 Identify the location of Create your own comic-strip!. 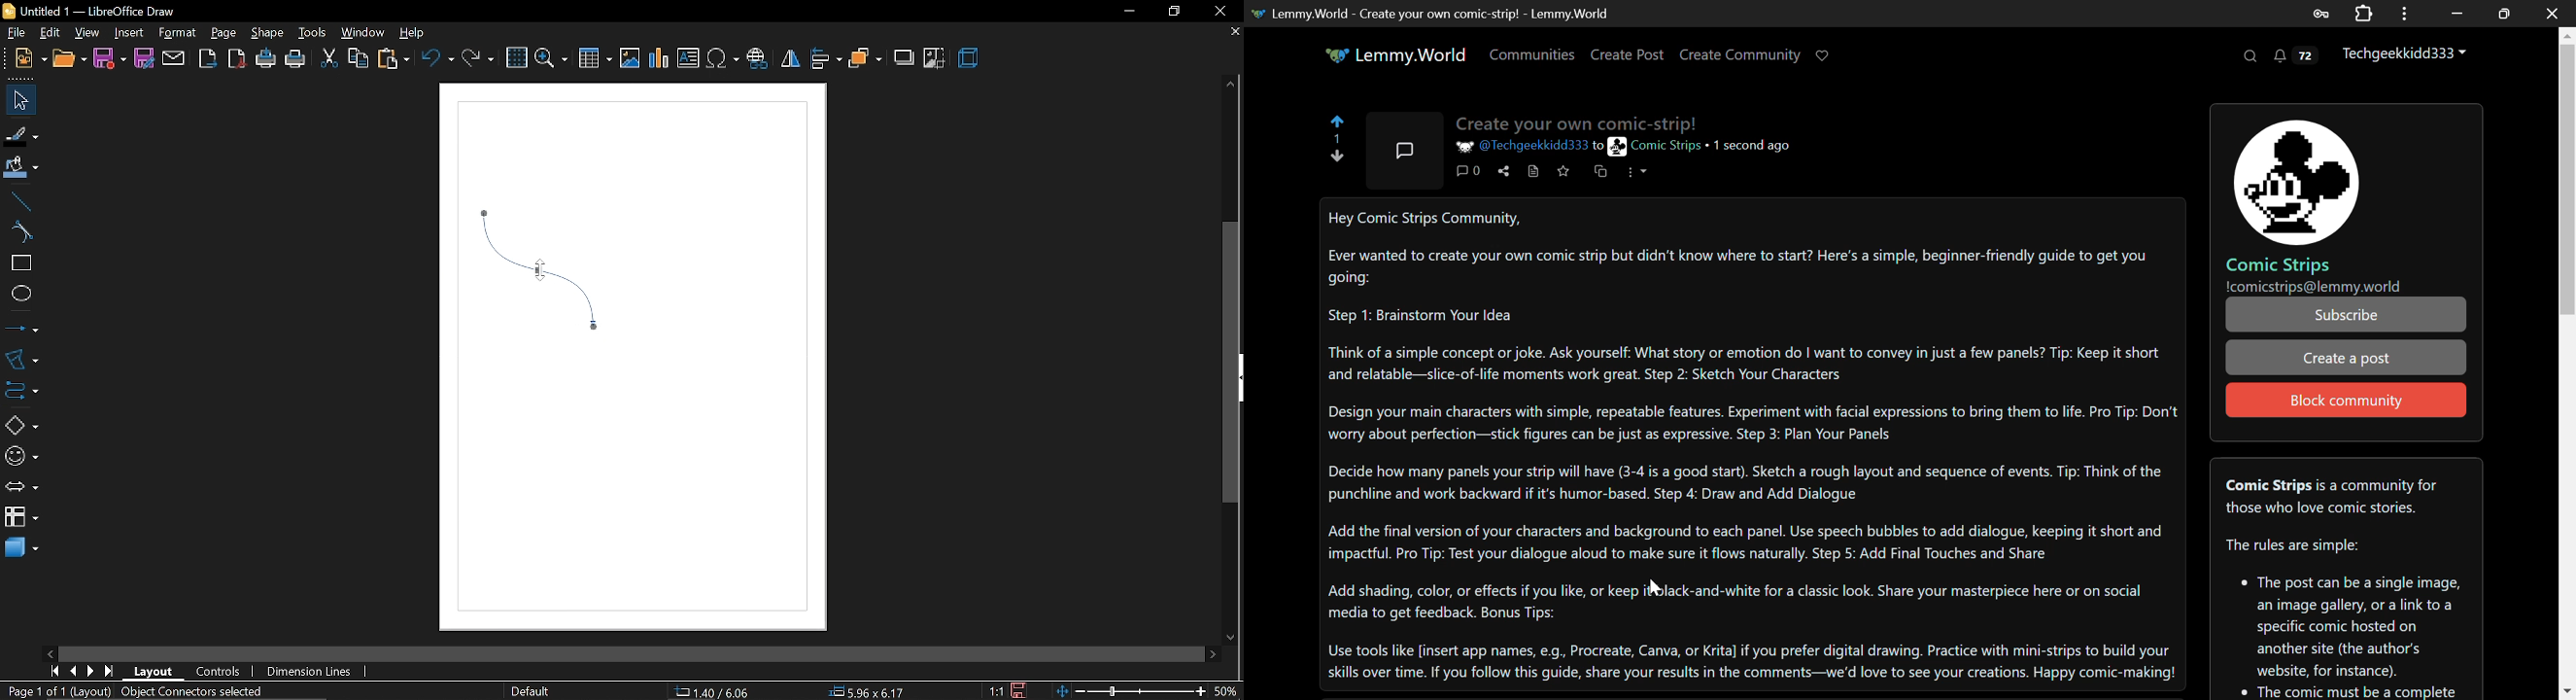
(1582, 122).